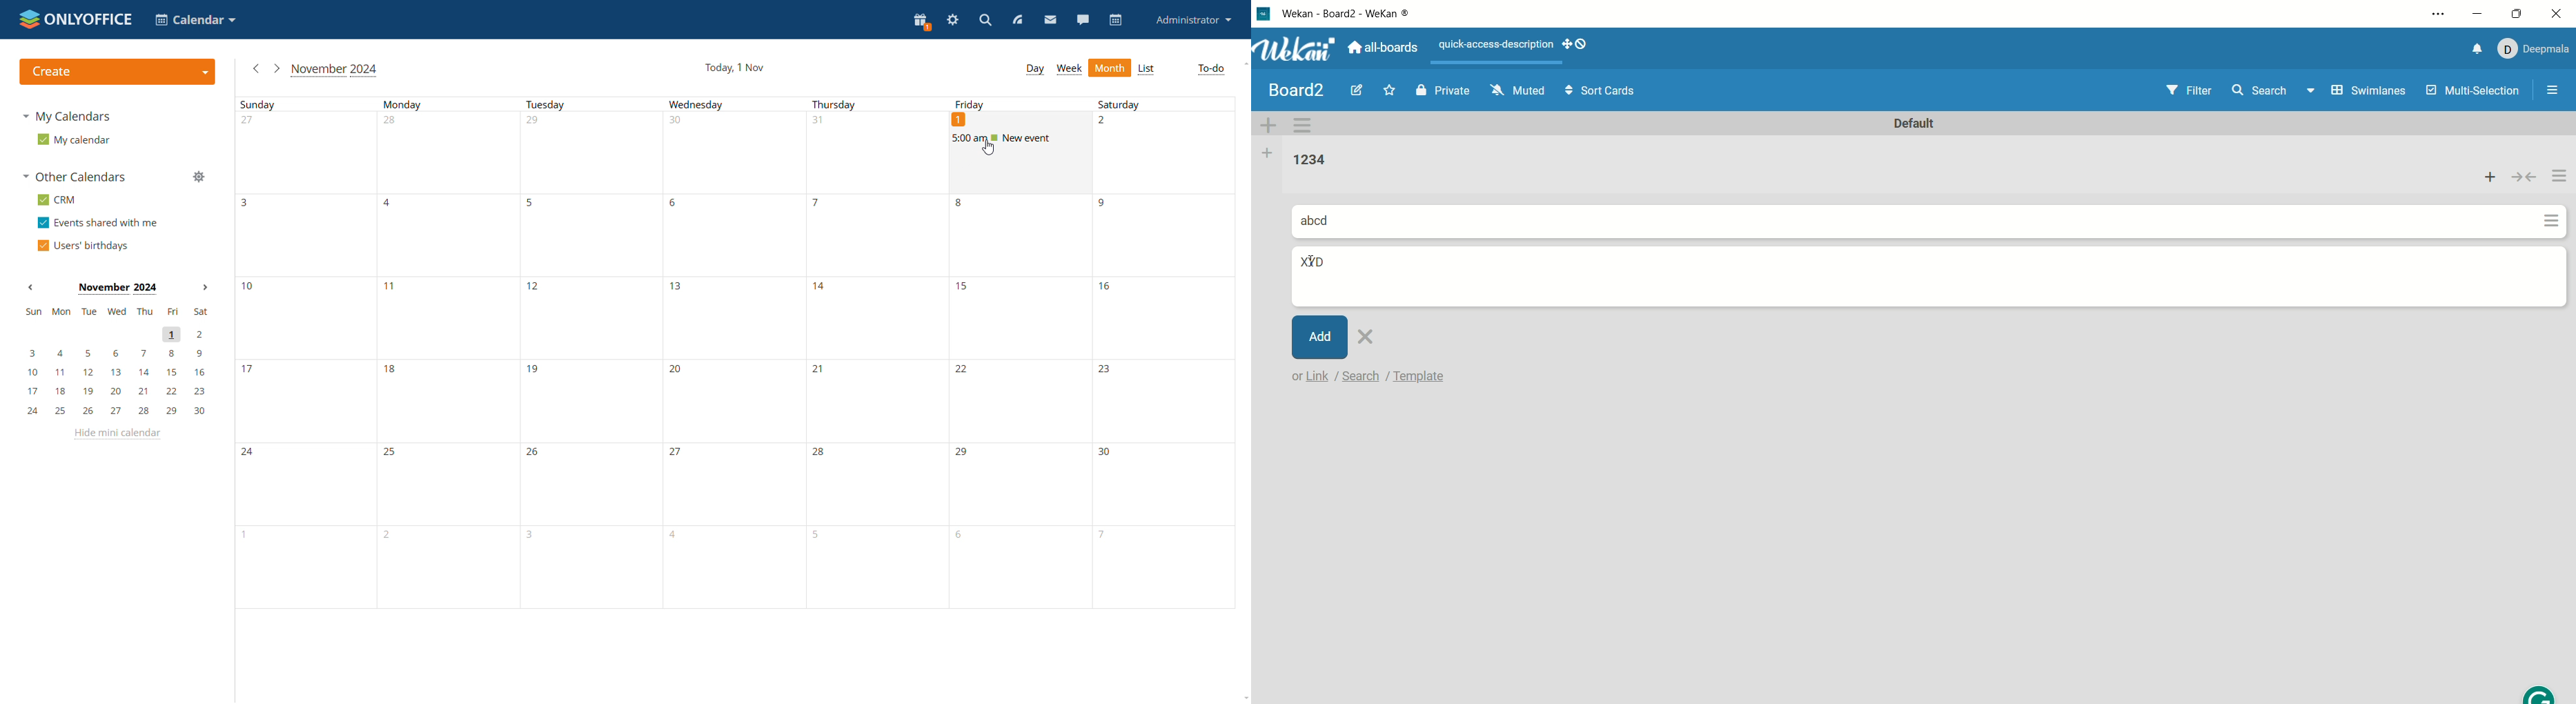 Image resolution: width=2576 pixels, height=728 pixels. What do you see at coordinates (1315, 262) in the screenshot?
I see `title` at bounding box center [1315, 262].